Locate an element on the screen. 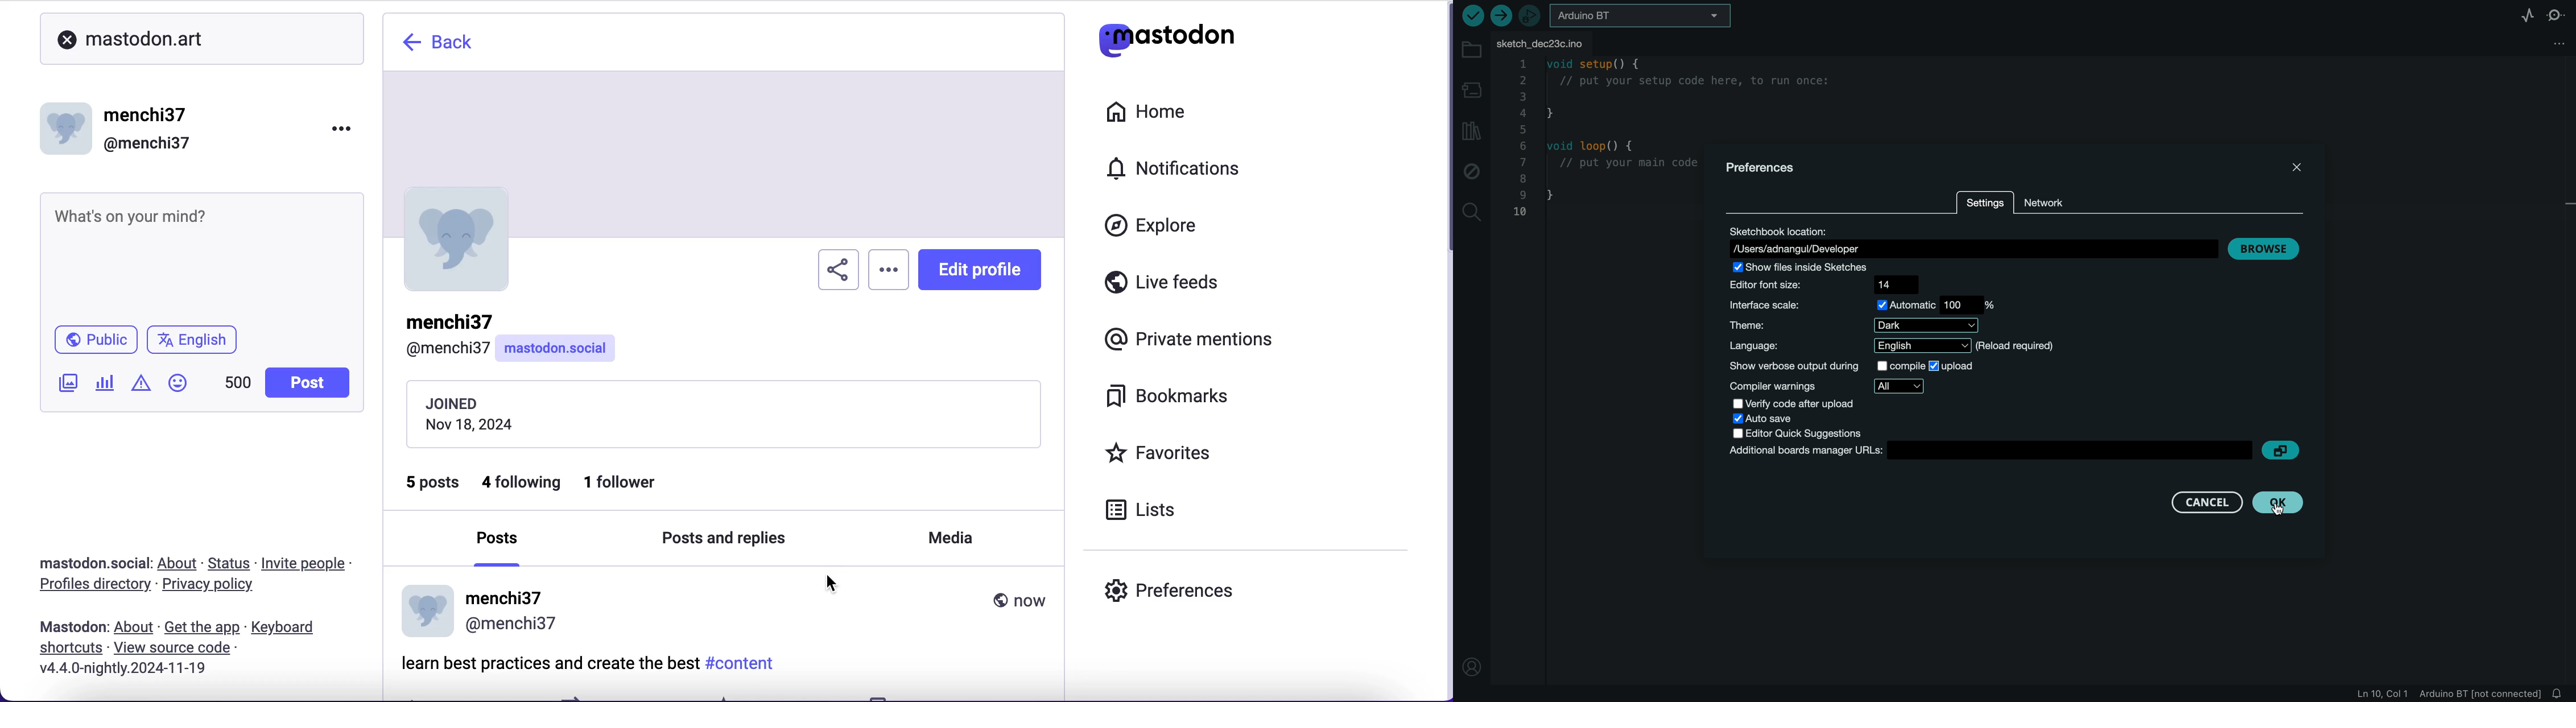 Image resolution: width=2576 pixels, height=728 pixels. network is located at coordinates (2063, 199).